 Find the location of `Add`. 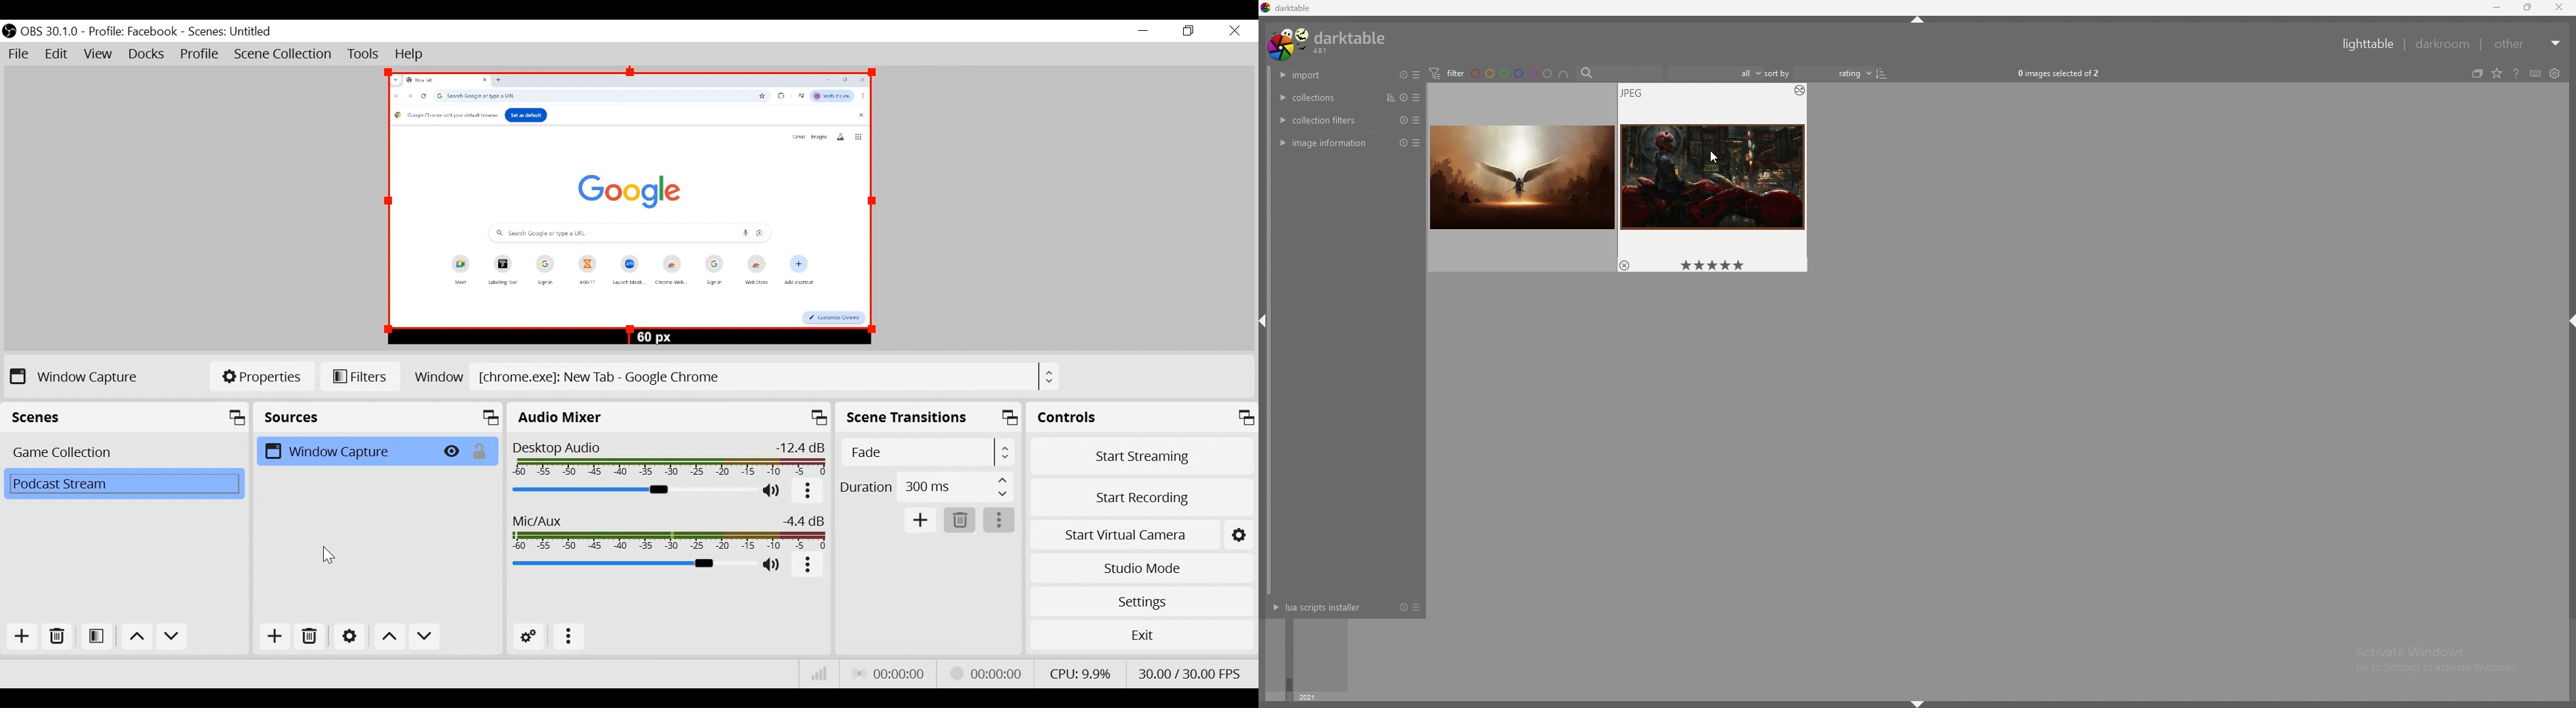

Add is located at coordinates (922, 519).